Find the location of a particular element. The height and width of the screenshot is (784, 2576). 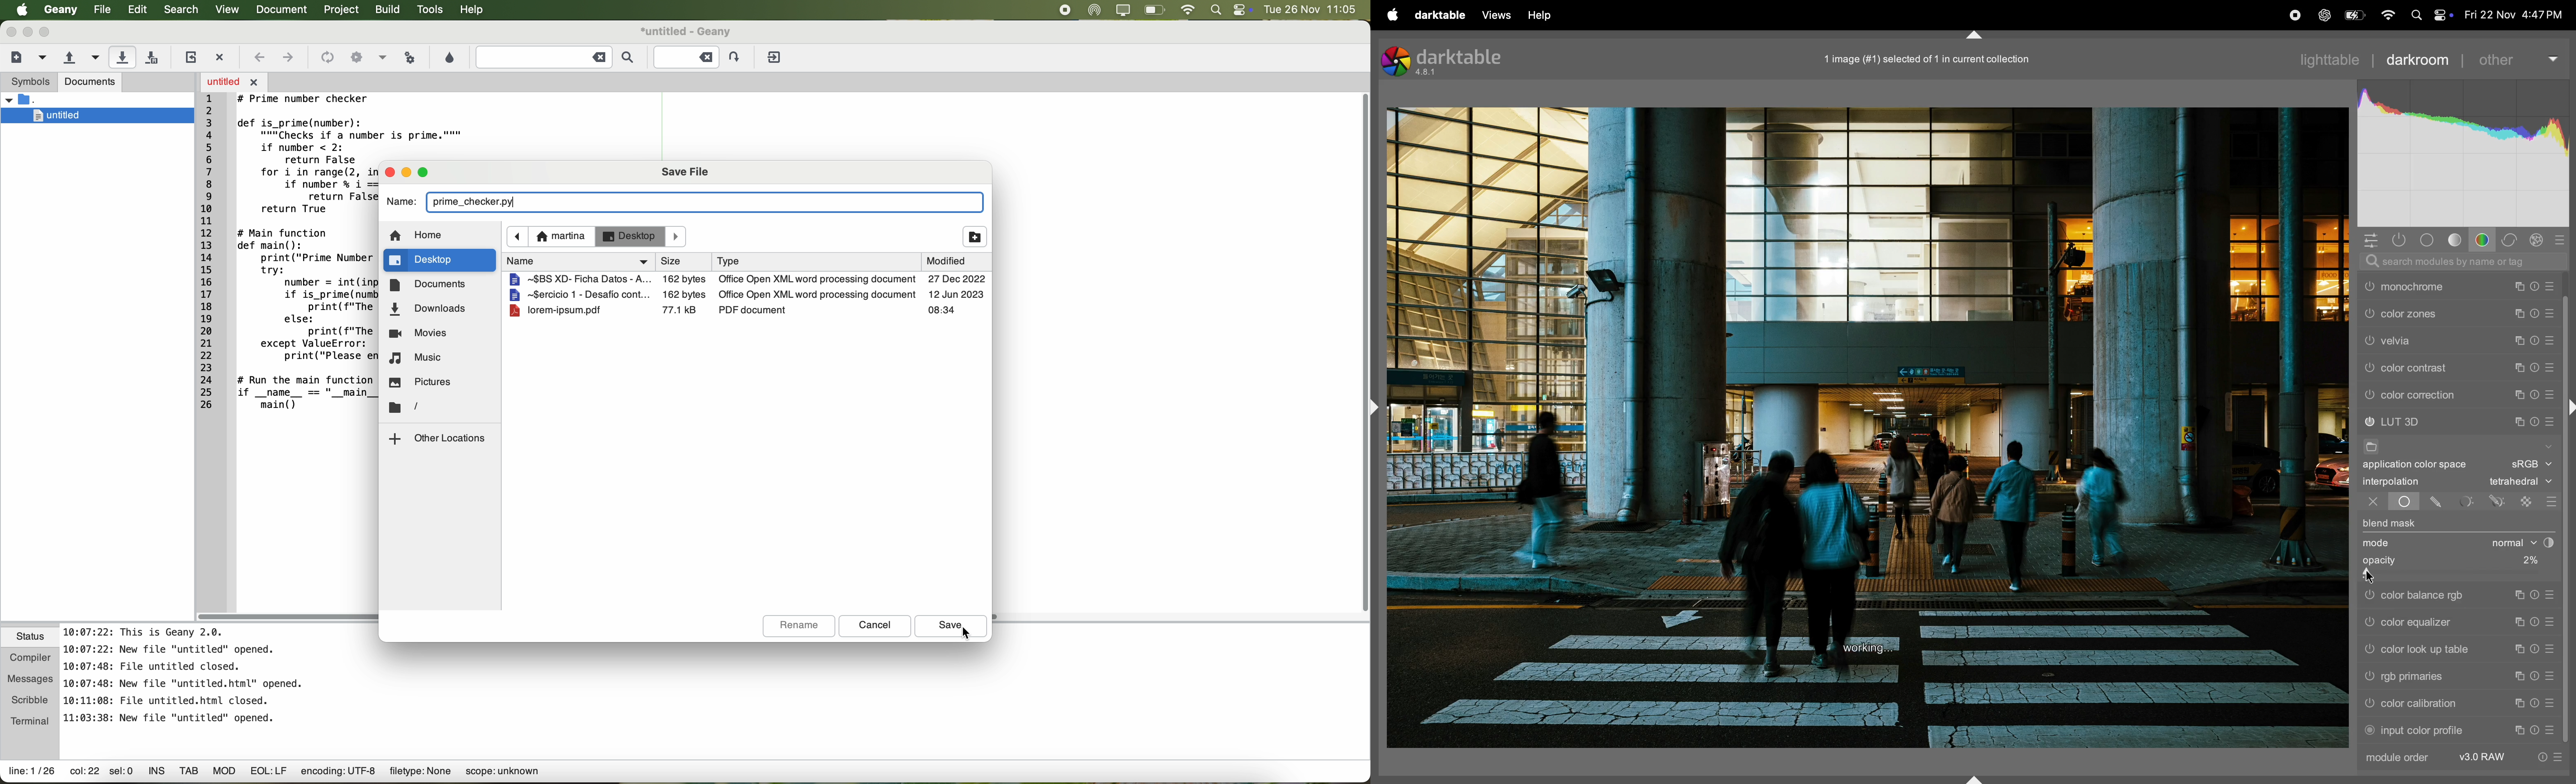

image is located at coordinates (1869, 428).